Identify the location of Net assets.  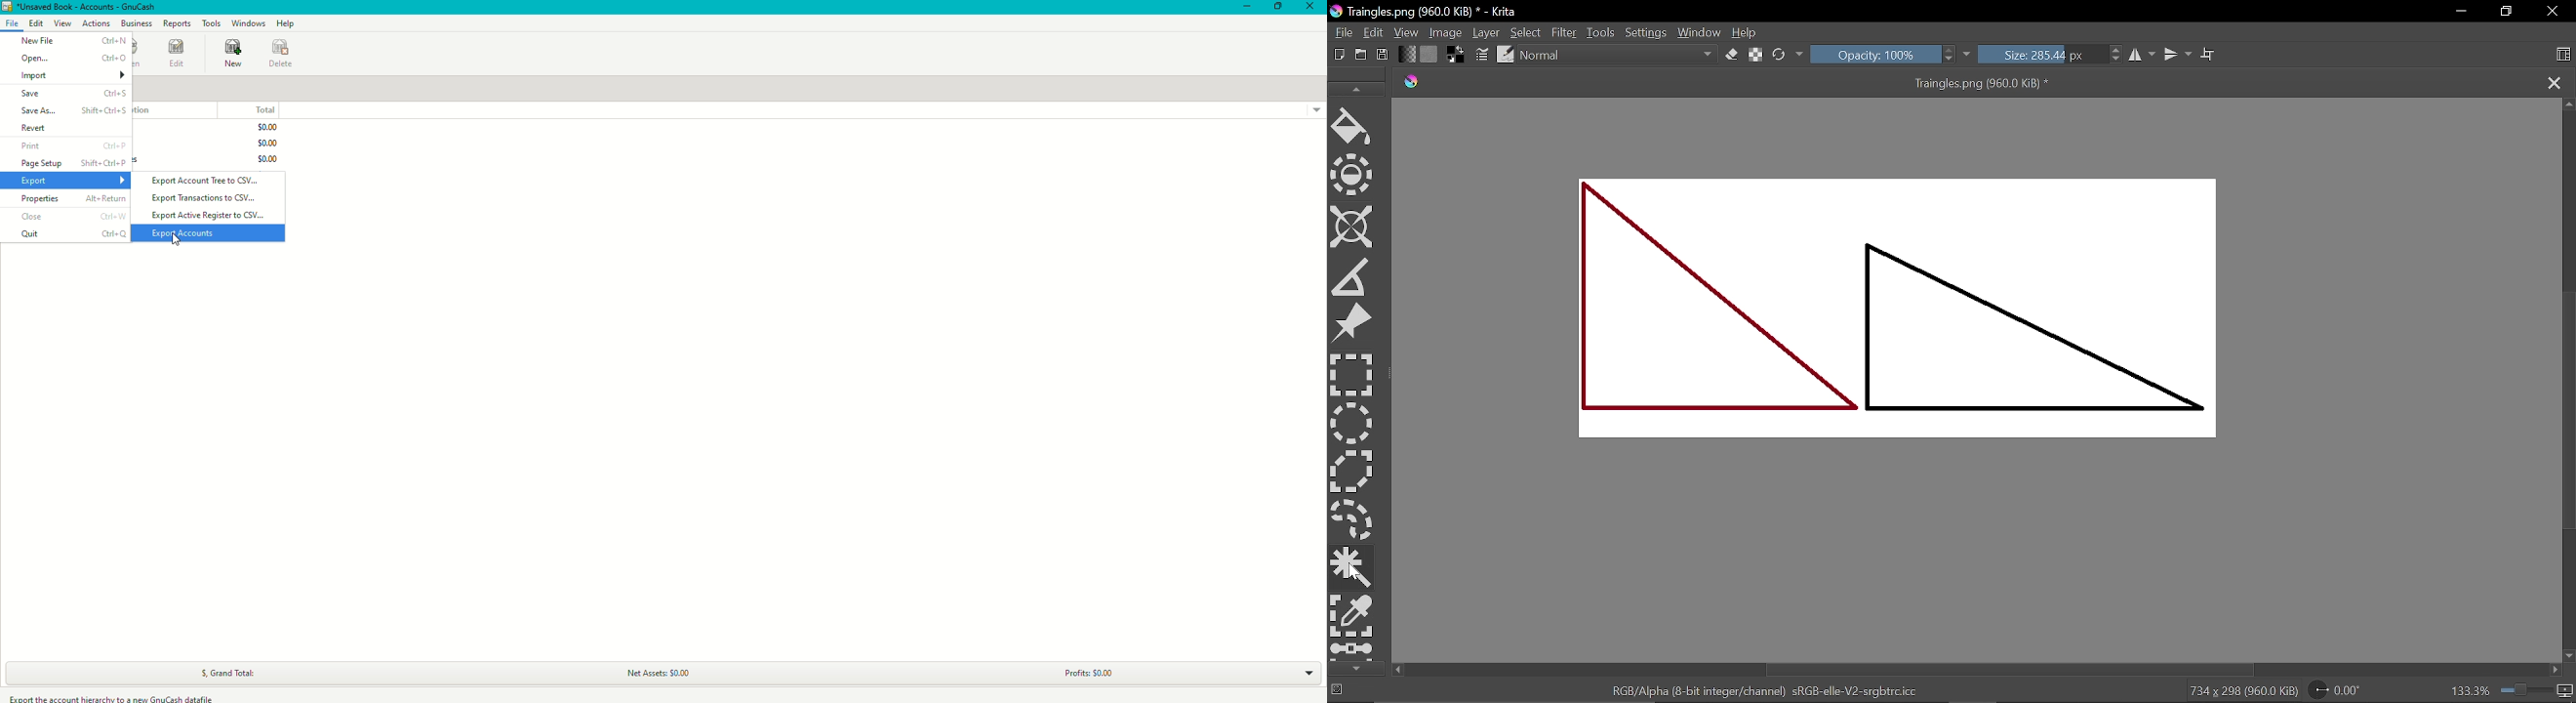
(660, 673).